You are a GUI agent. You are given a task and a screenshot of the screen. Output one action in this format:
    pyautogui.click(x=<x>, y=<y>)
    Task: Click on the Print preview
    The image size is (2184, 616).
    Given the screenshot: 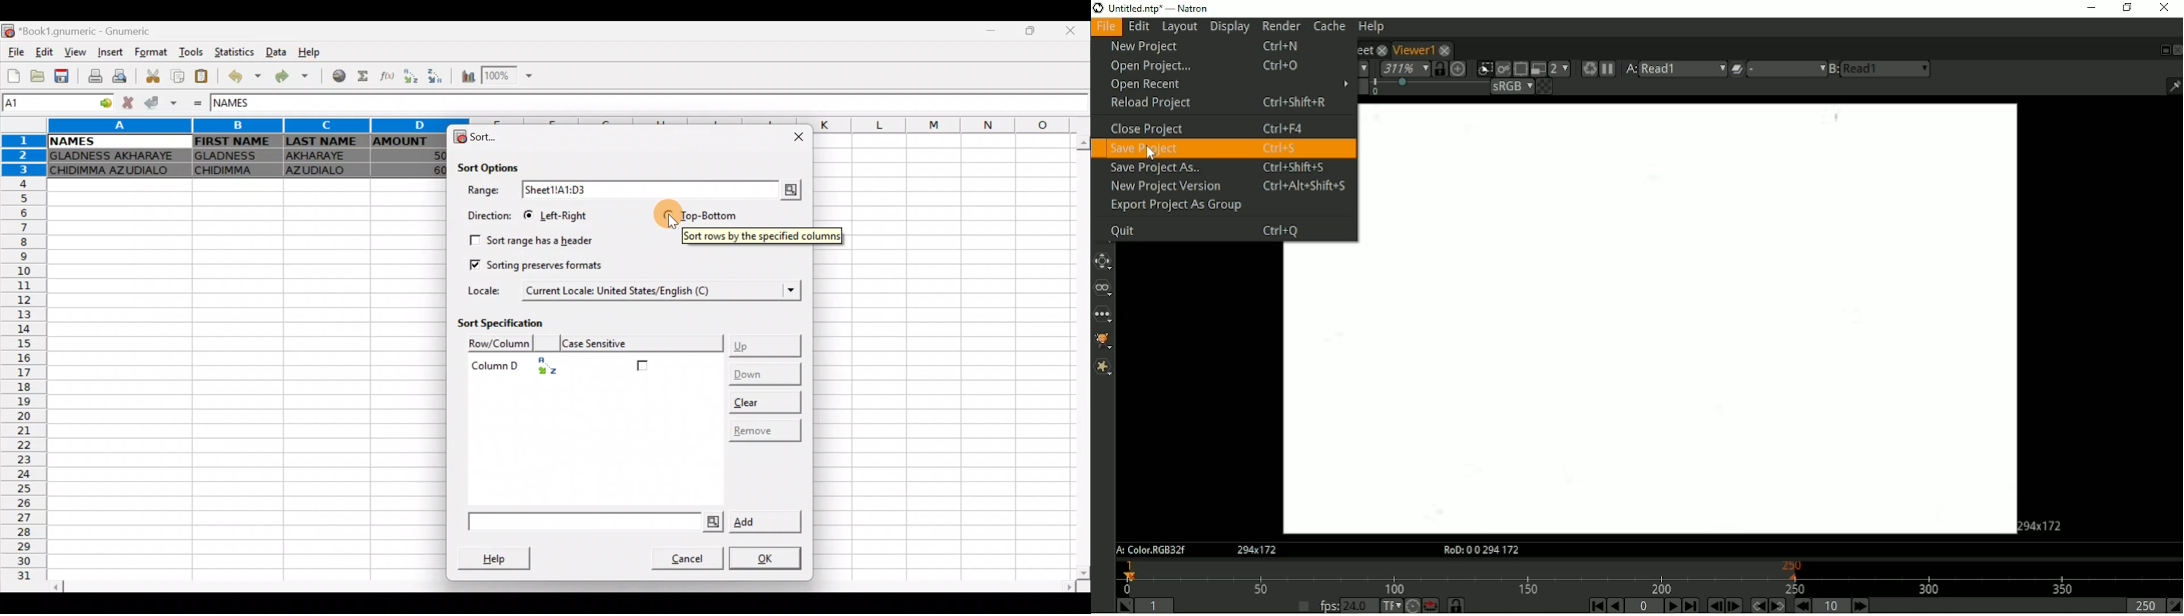 What is the action you would take?
    pyautogui.click(x=122, y=75)
    